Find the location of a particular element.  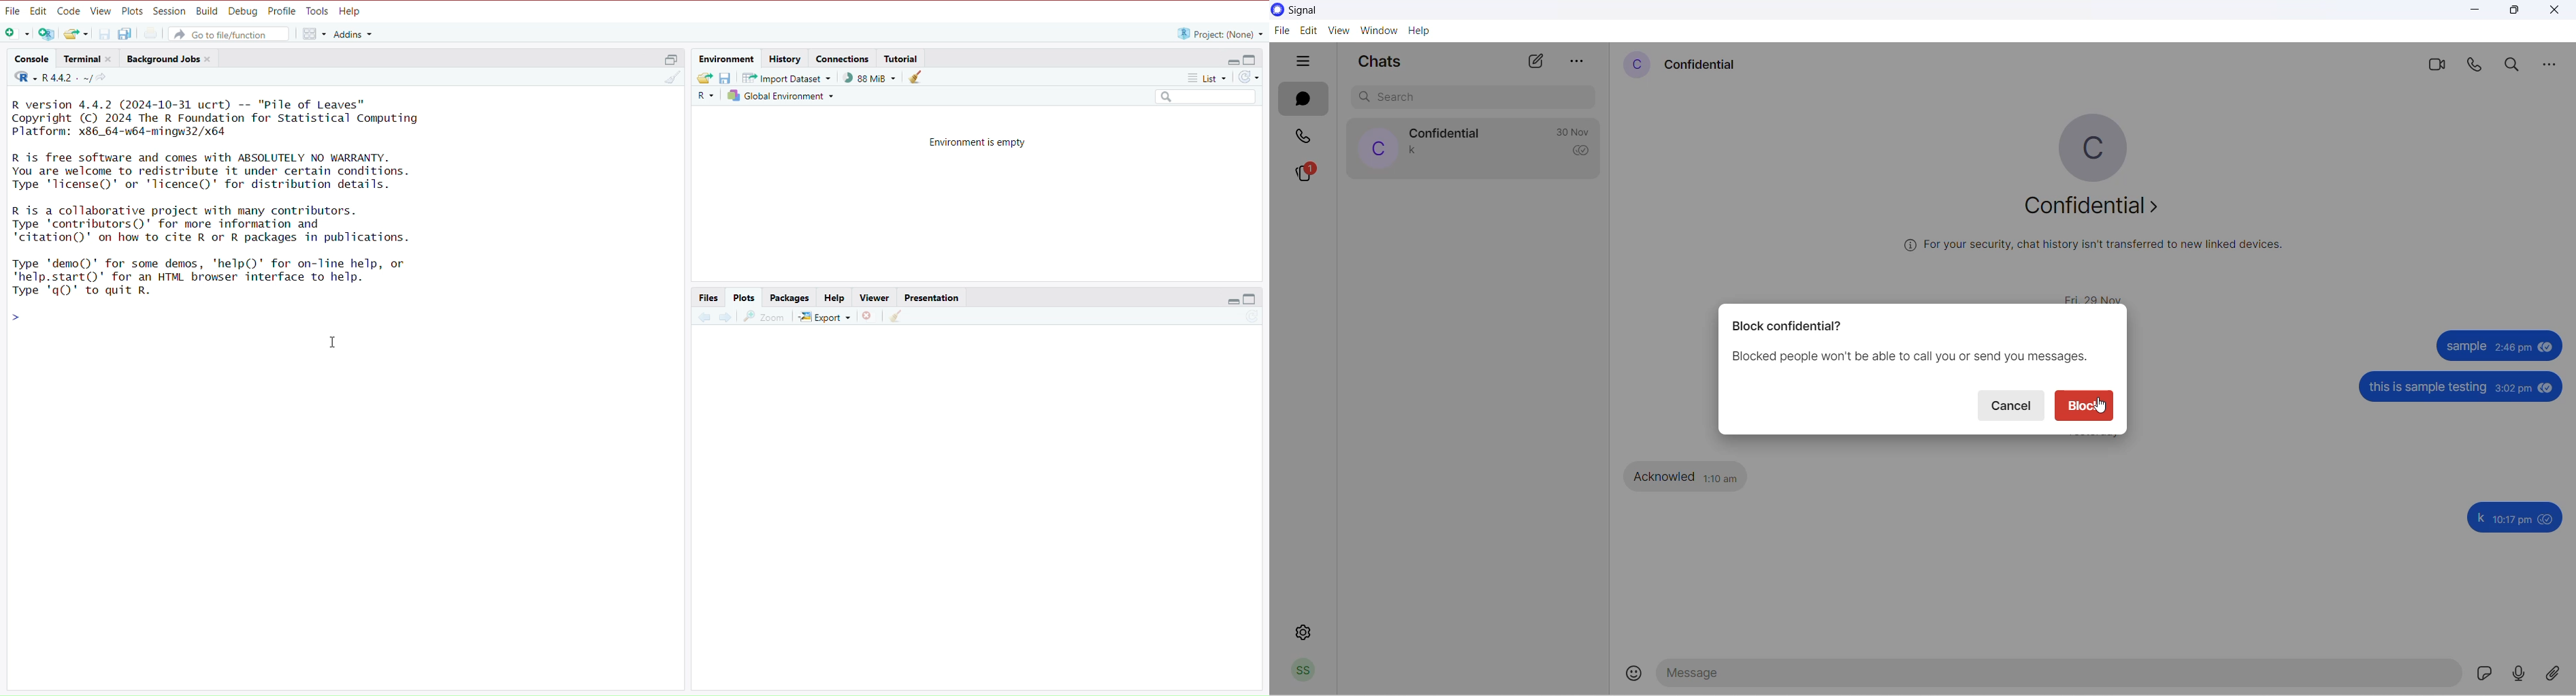

help is located at coordinates (352, 12).